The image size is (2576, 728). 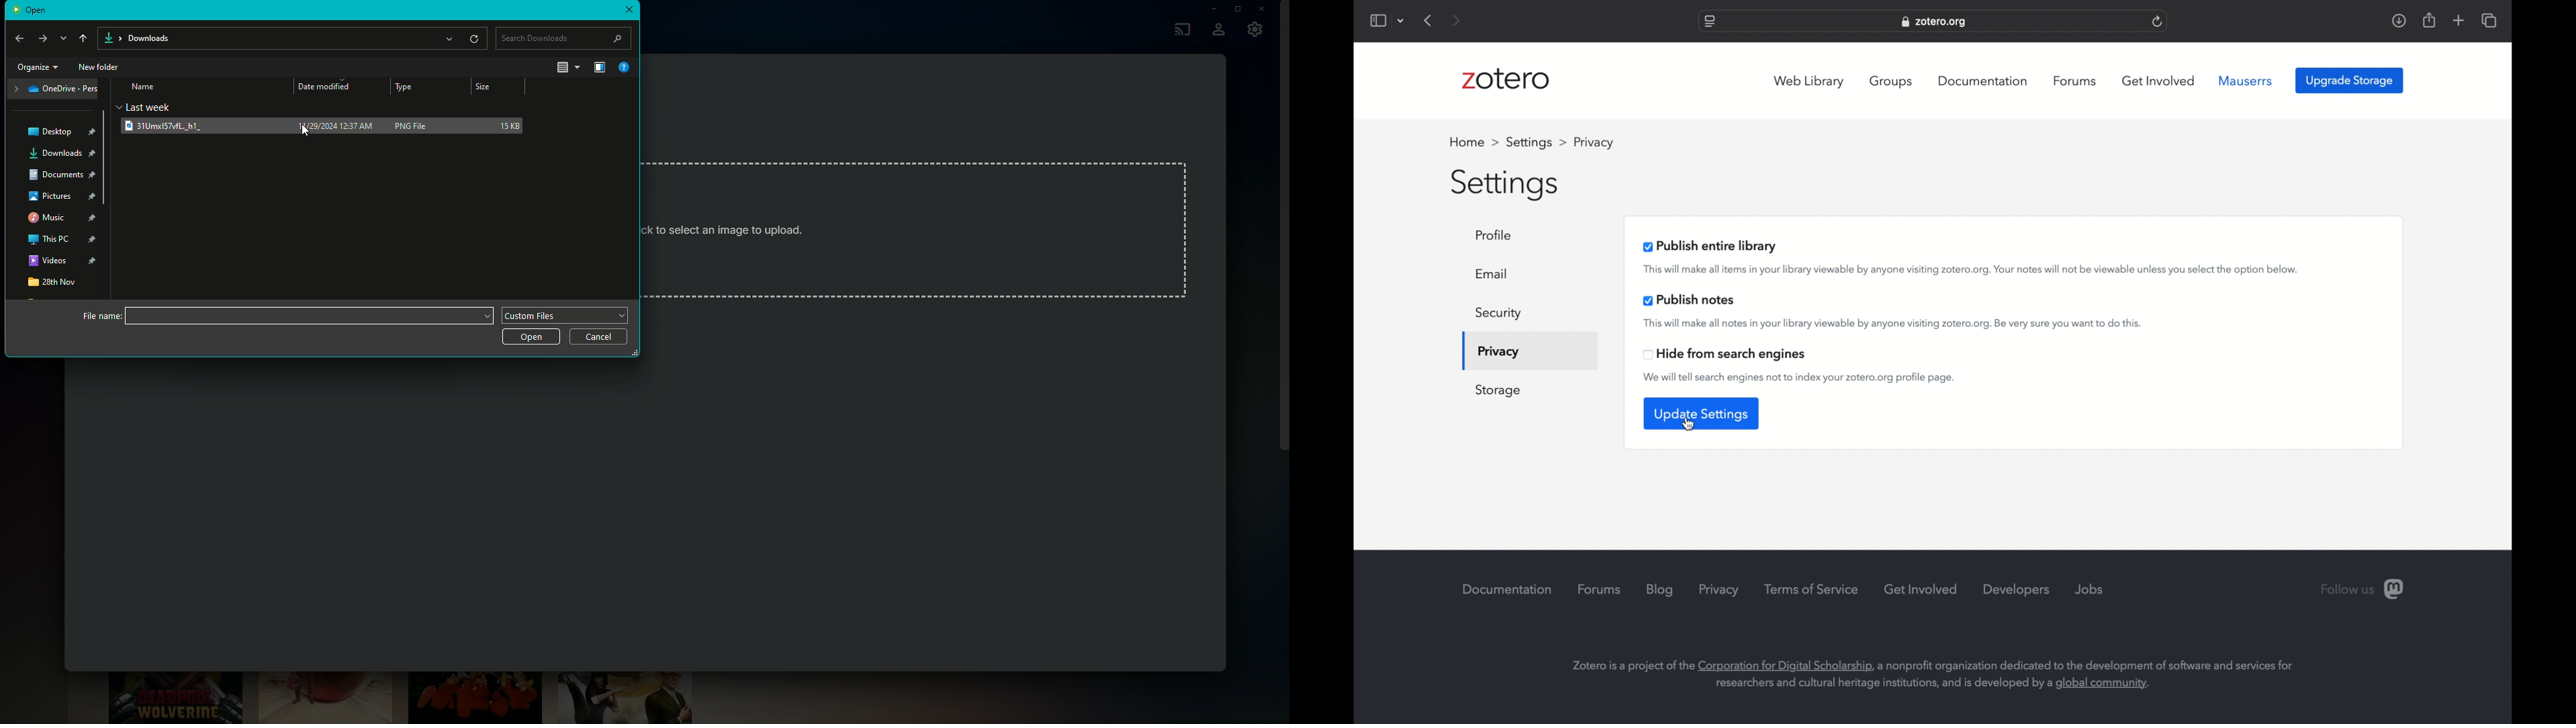 I want to click on terms of service, so click(x=1811, y=589).